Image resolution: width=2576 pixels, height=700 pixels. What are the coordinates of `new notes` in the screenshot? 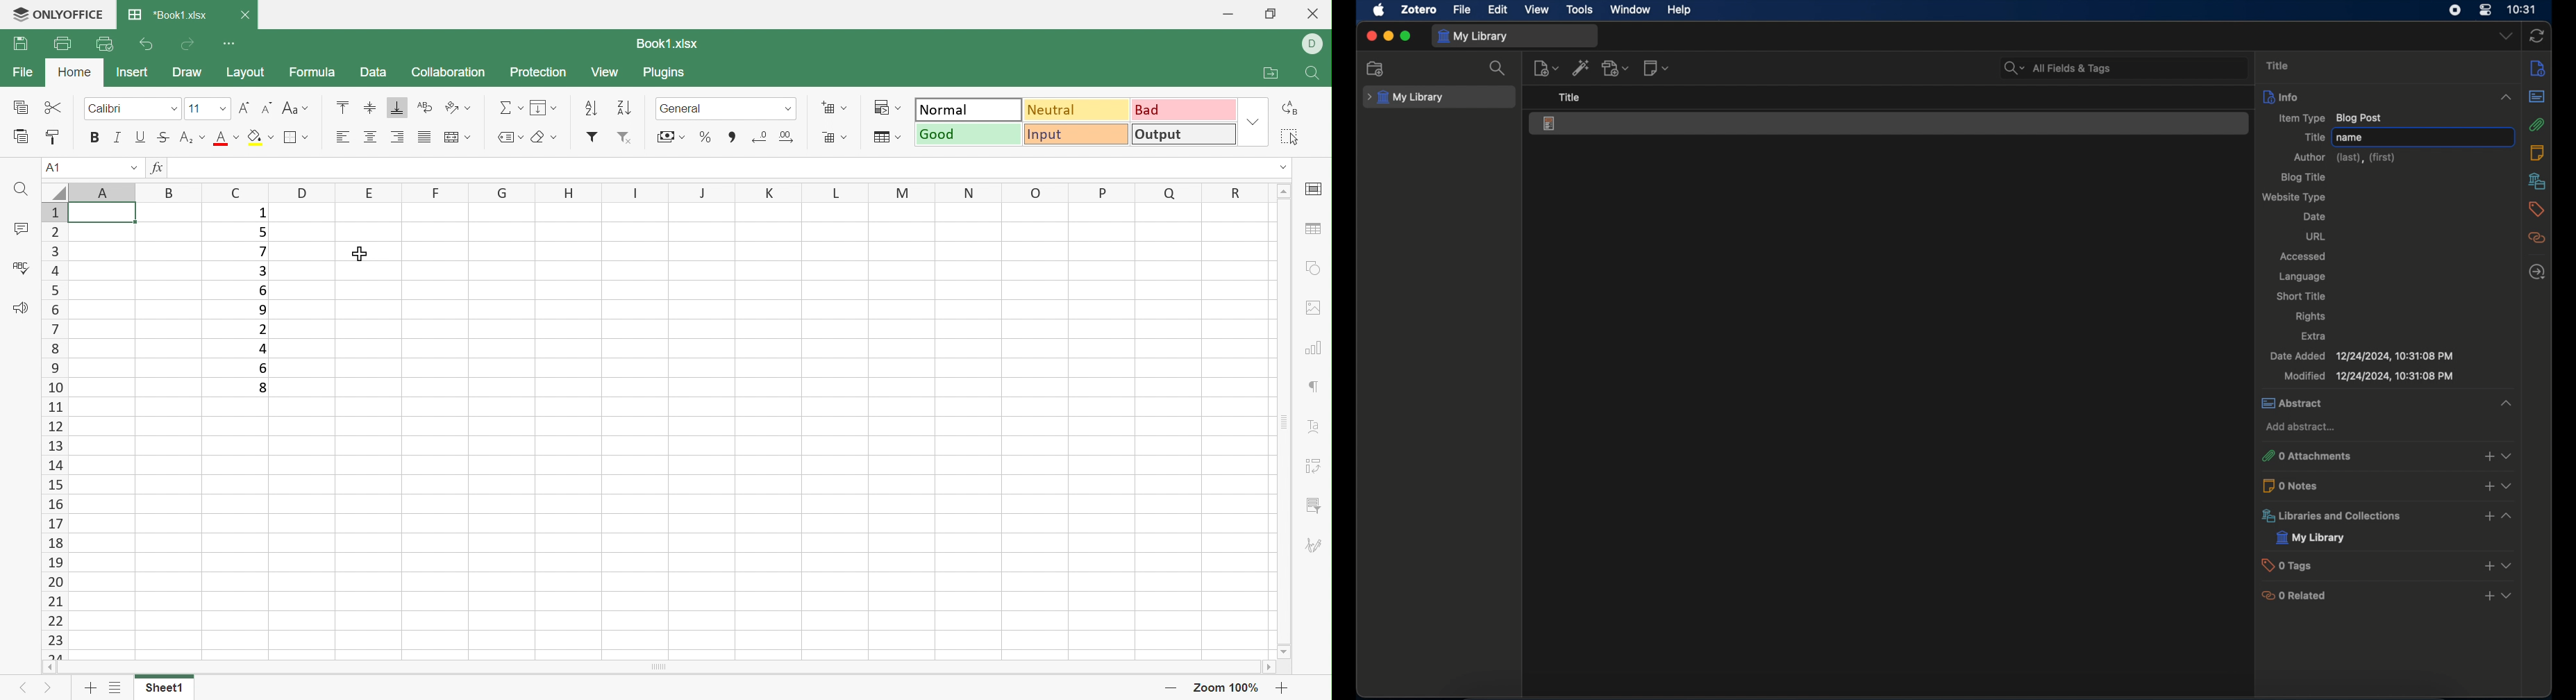 It's located at (1656, 67).